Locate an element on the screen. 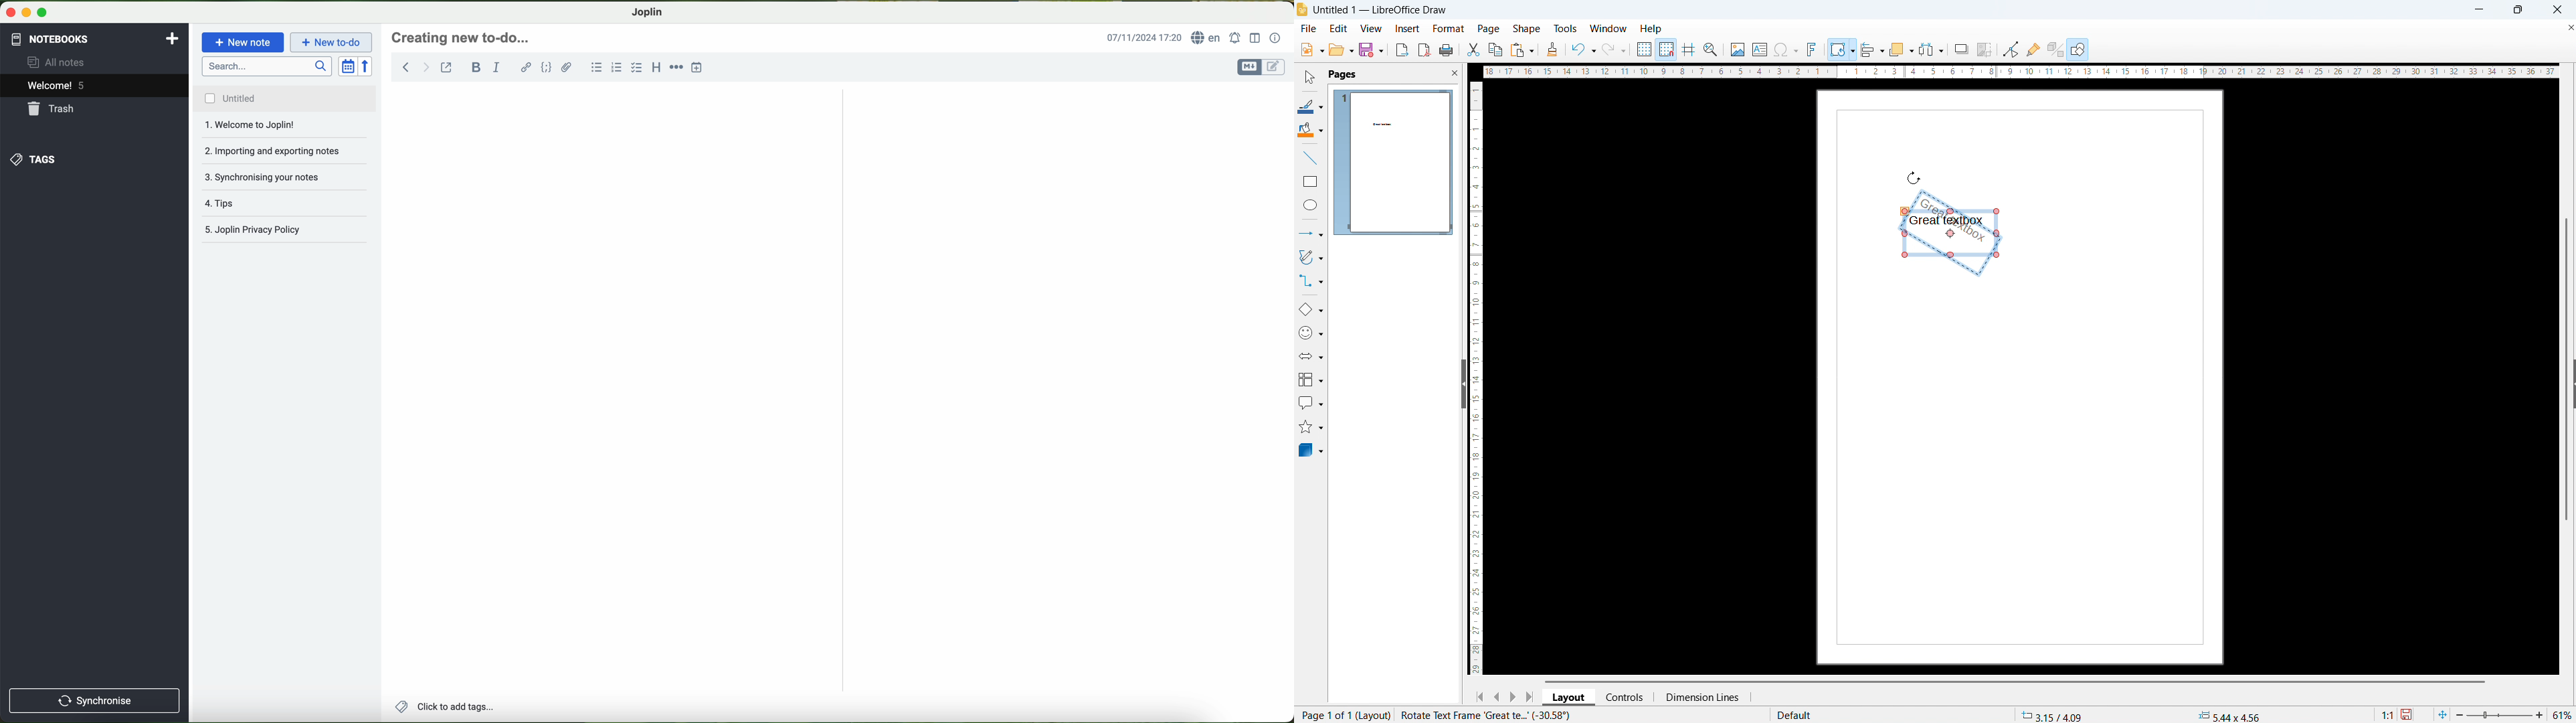 The image size is (2576, 728). attach file is located at coordinates (567, 67).